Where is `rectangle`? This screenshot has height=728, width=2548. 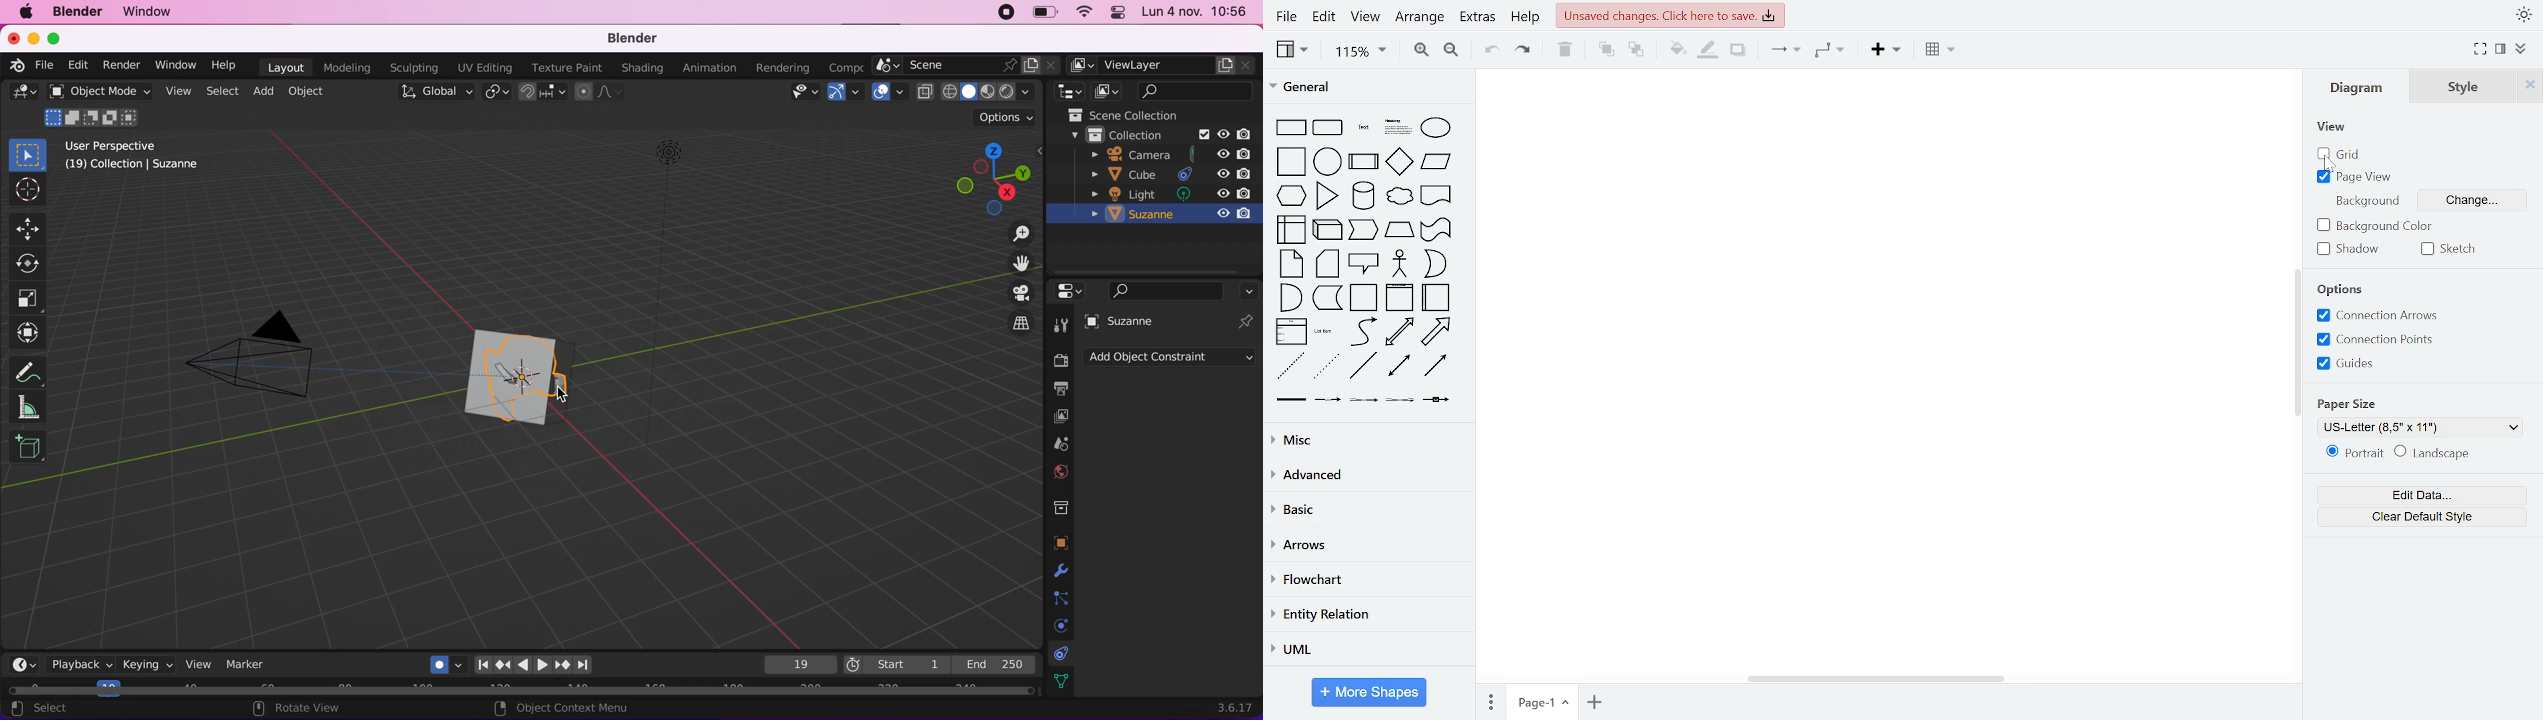
rectangle is located at coordinates (1292, 128).